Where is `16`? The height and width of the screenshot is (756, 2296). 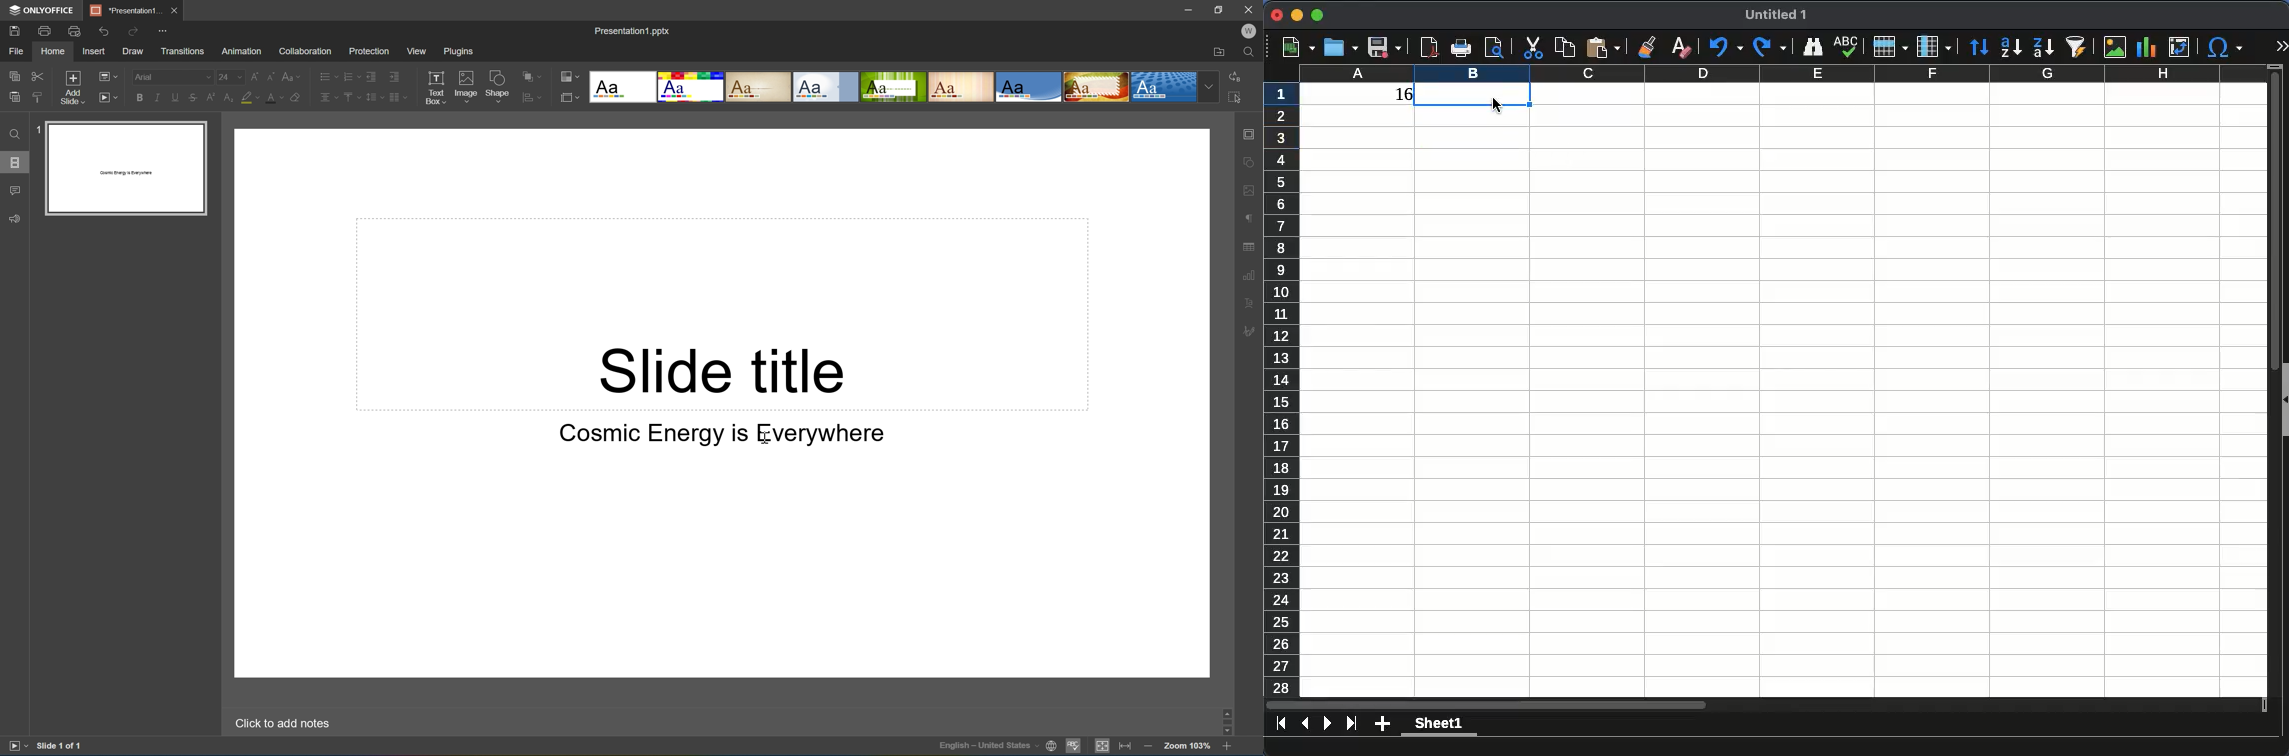
16 is located at coordinates (1396, 97).